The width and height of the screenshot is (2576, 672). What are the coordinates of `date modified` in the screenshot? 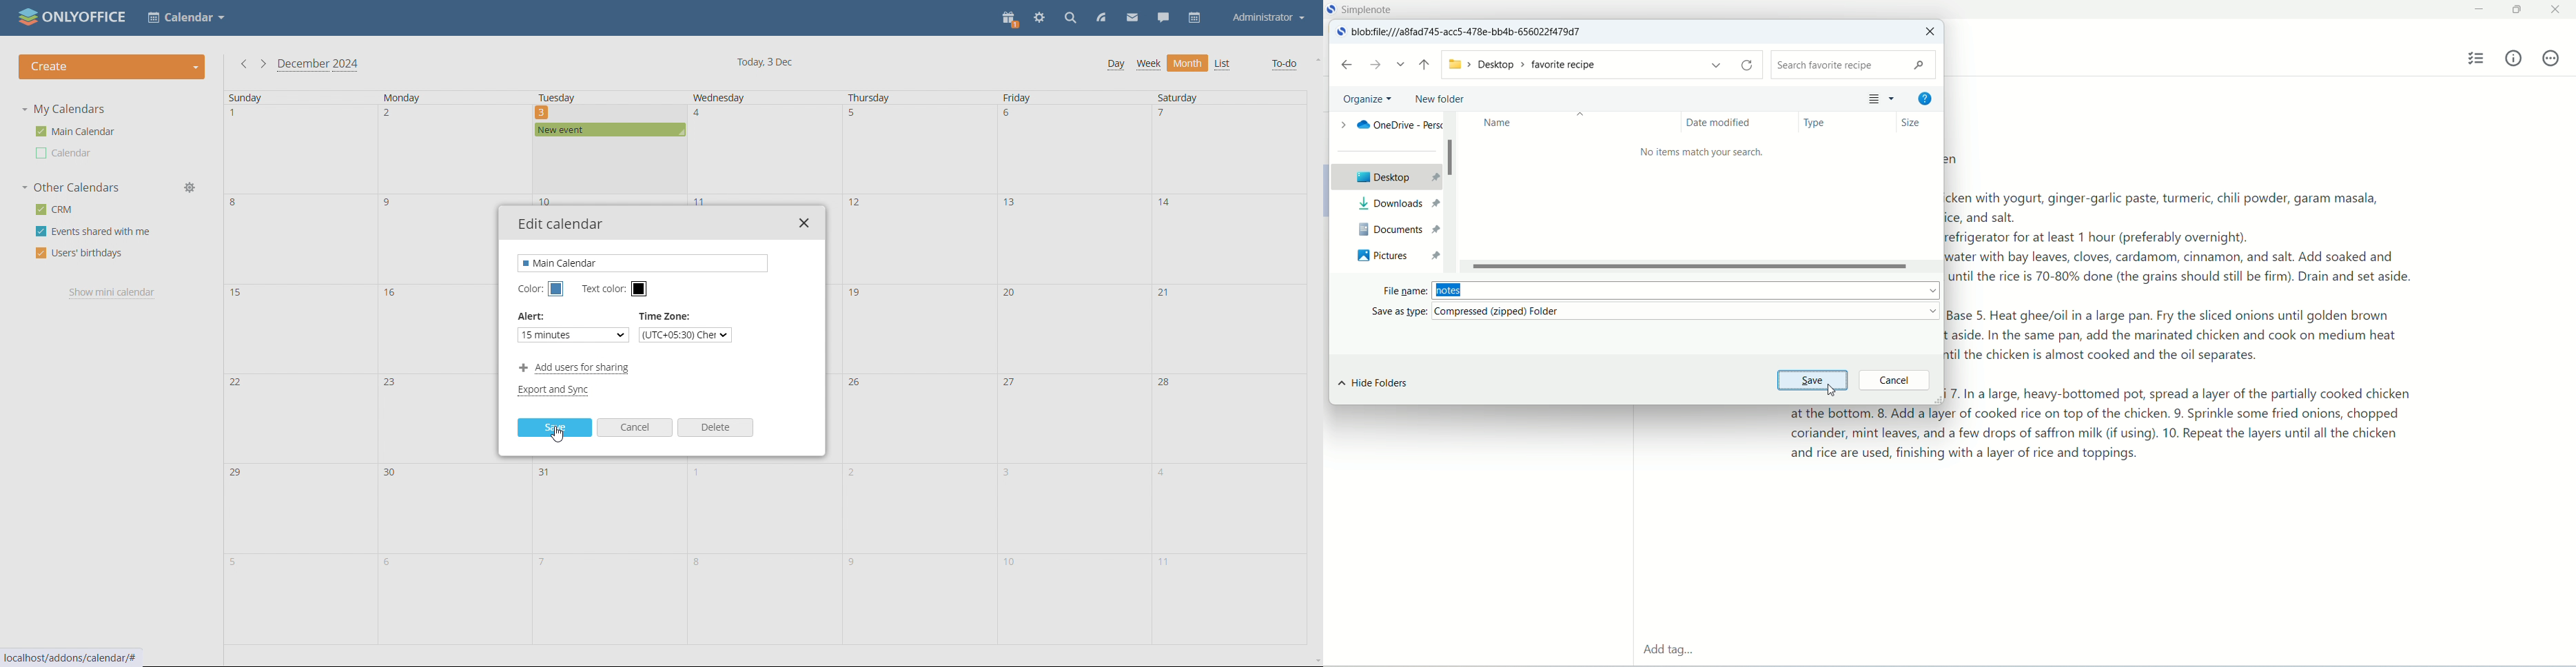 It's located at (1732, 123).